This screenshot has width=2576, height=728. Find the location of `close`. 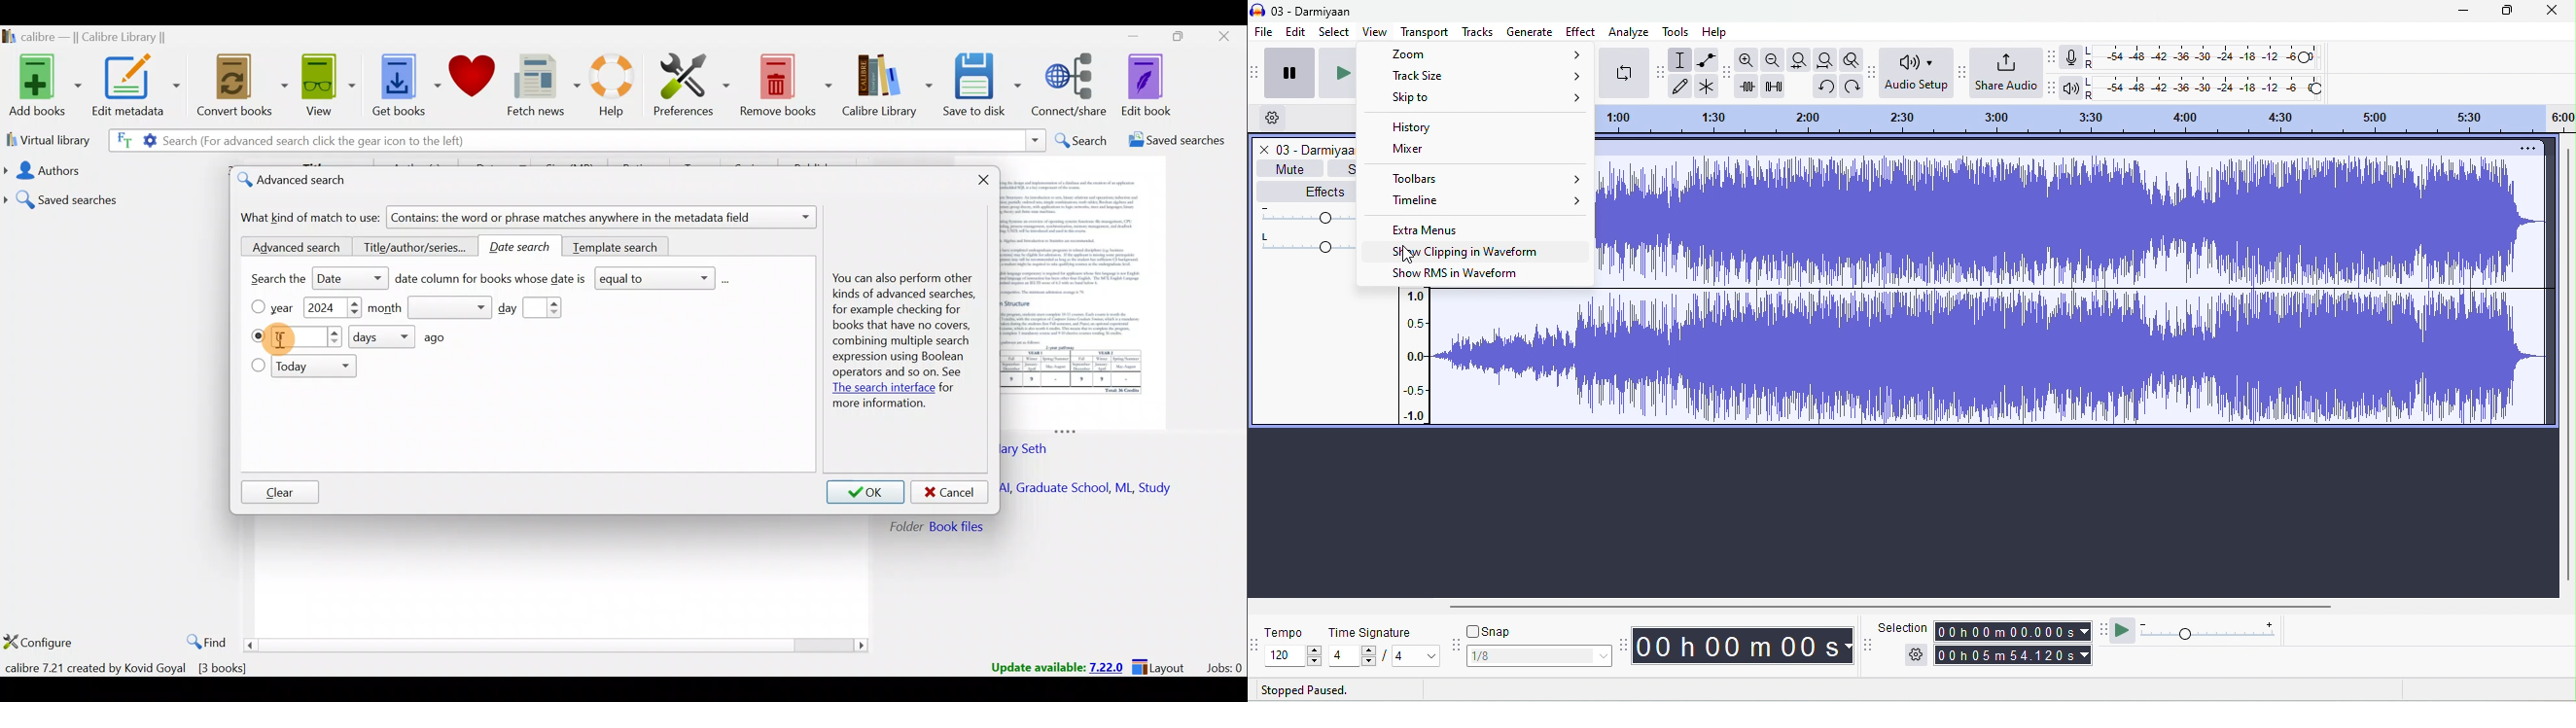

close is located at coordinates (1264, 151).